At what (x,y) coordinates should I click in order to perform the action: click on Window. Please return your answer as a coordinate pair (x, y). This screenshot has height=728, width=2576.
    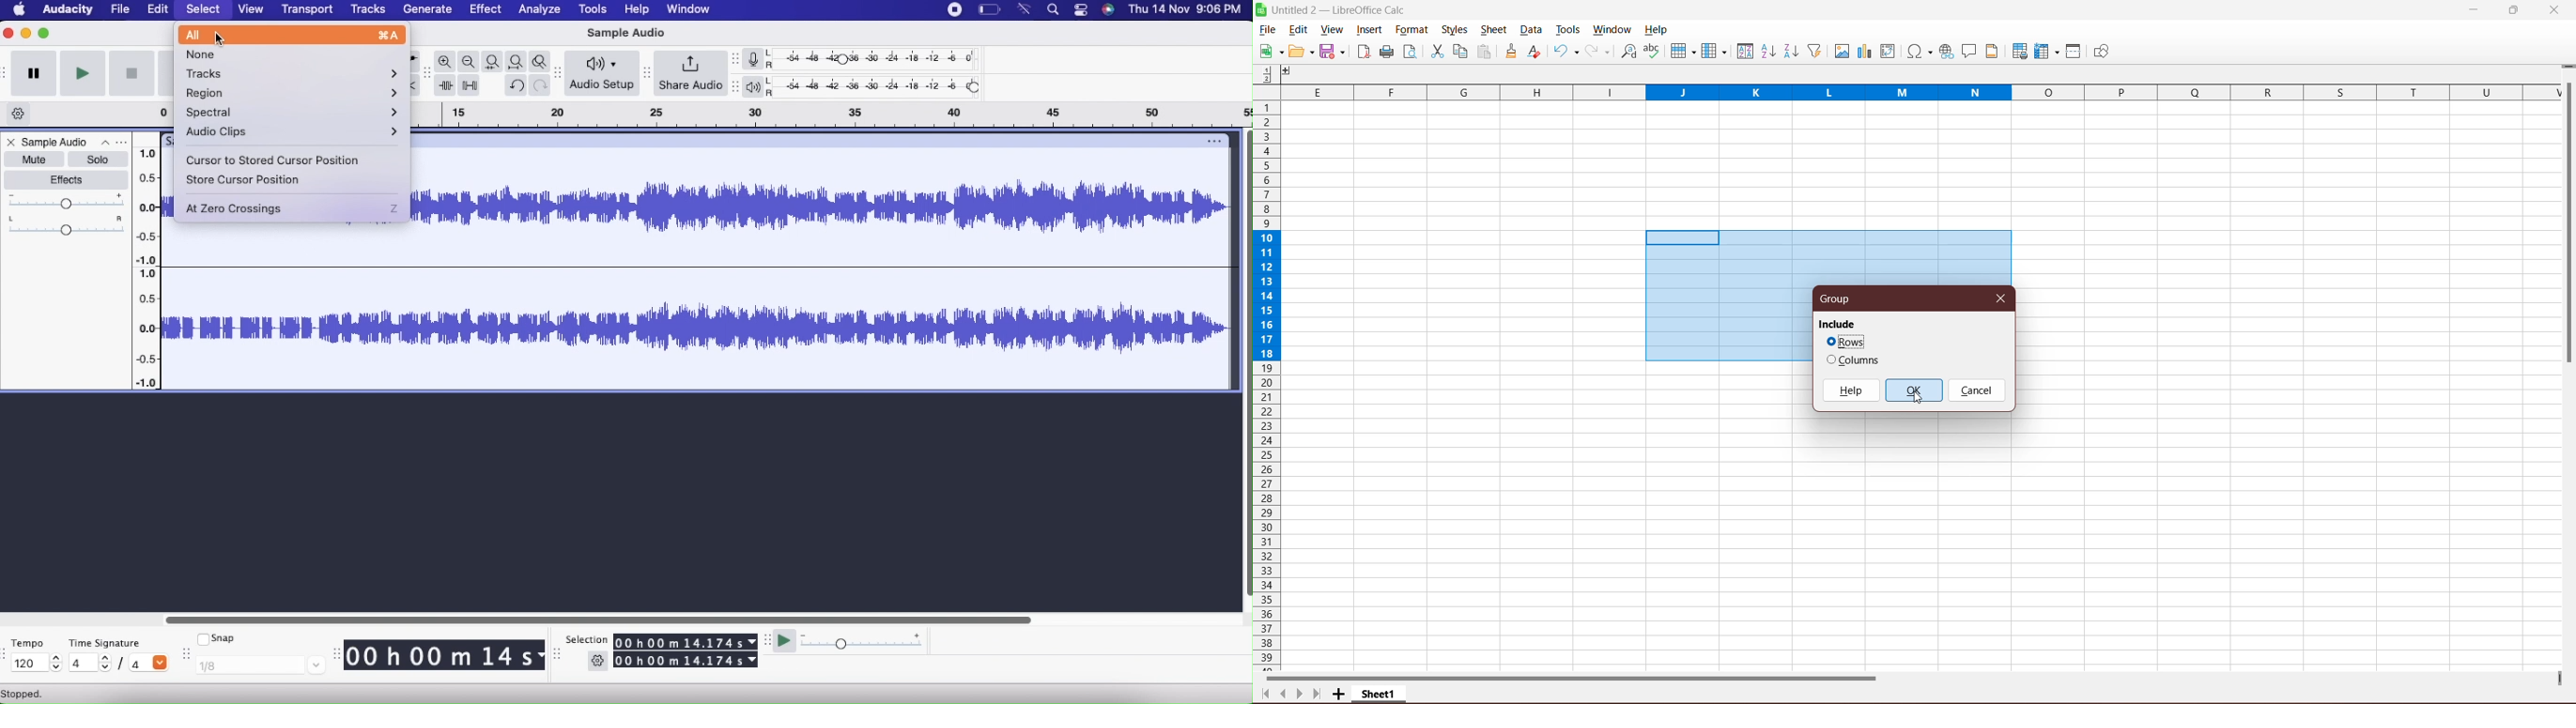
    Looking at the image, I should click on (1612, 29).